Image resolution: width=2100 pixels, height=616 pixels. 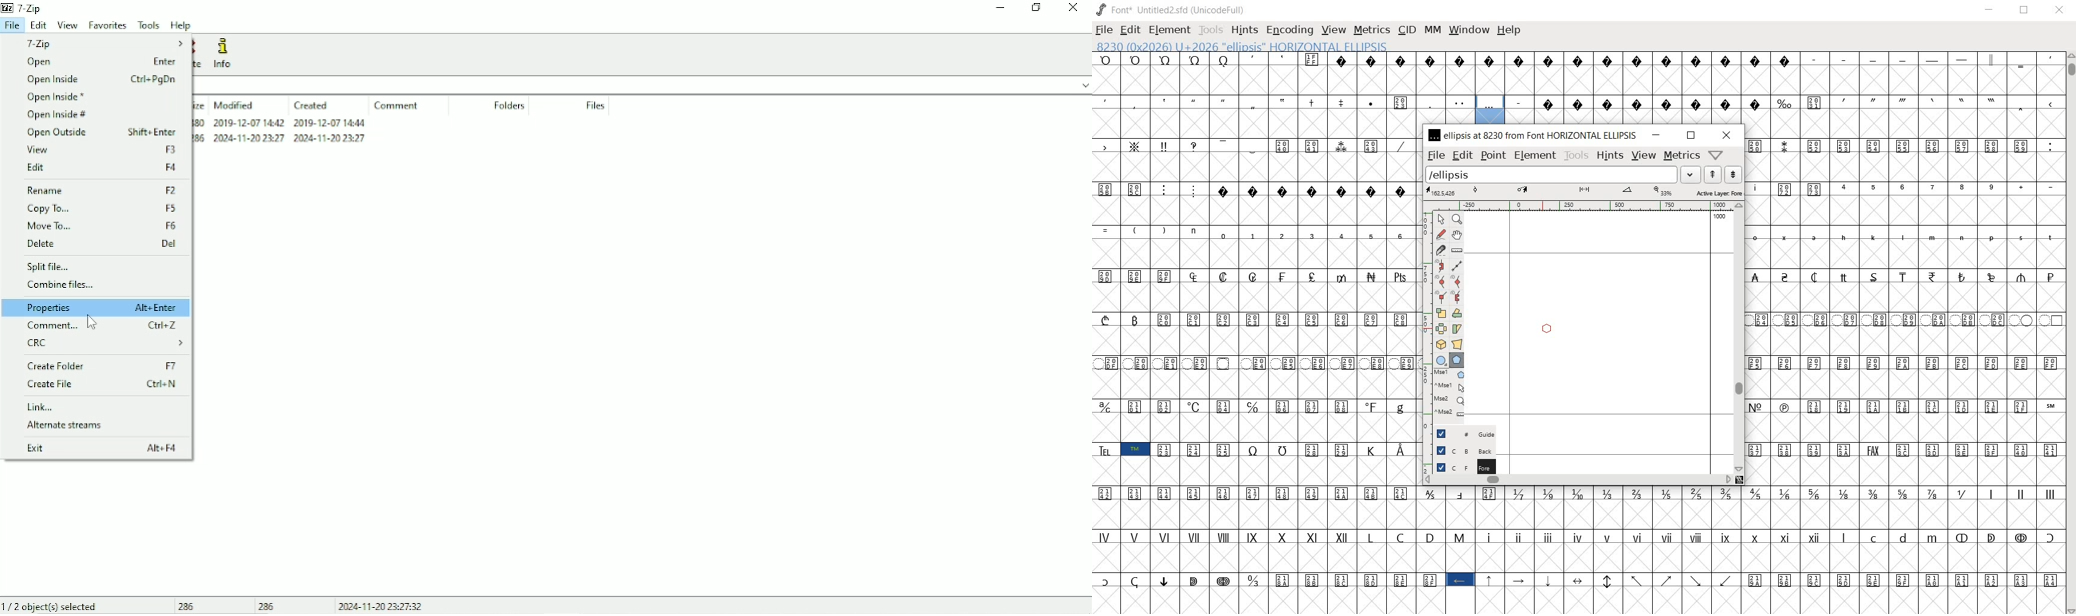 What do you see at coordinates (183, 25) in the screenshot?
I see `Help` at bounding box center [183, 25].